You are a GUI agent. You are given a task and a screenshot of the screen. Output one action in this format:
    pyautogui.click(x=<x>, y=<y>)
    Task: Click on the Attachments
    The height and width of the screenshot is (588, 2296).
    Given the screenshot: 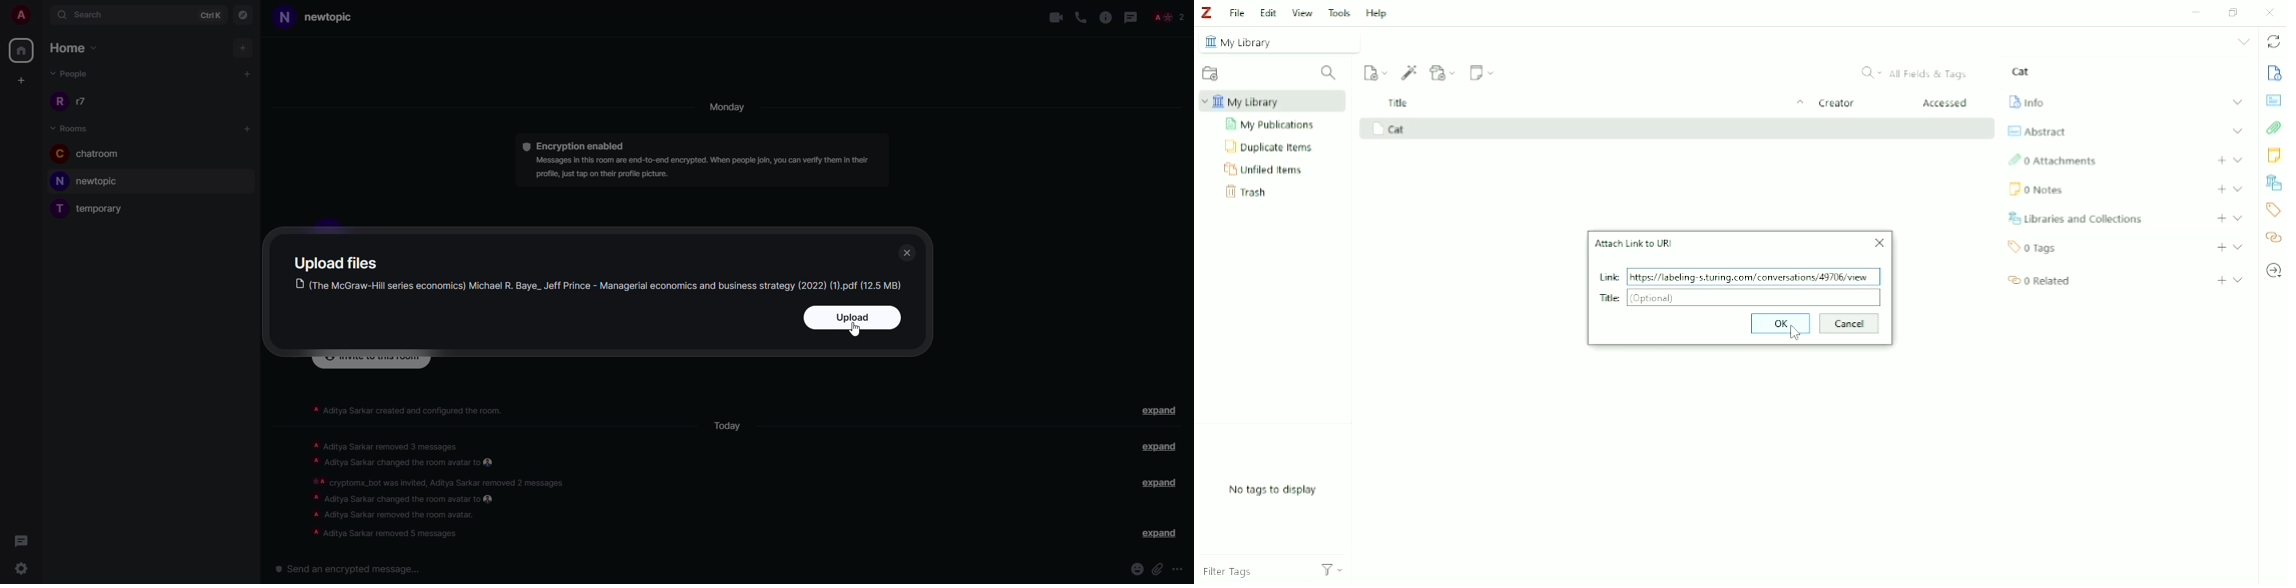 What is the action you would take?
    pyautogui.click(x=2274, y=129)
    